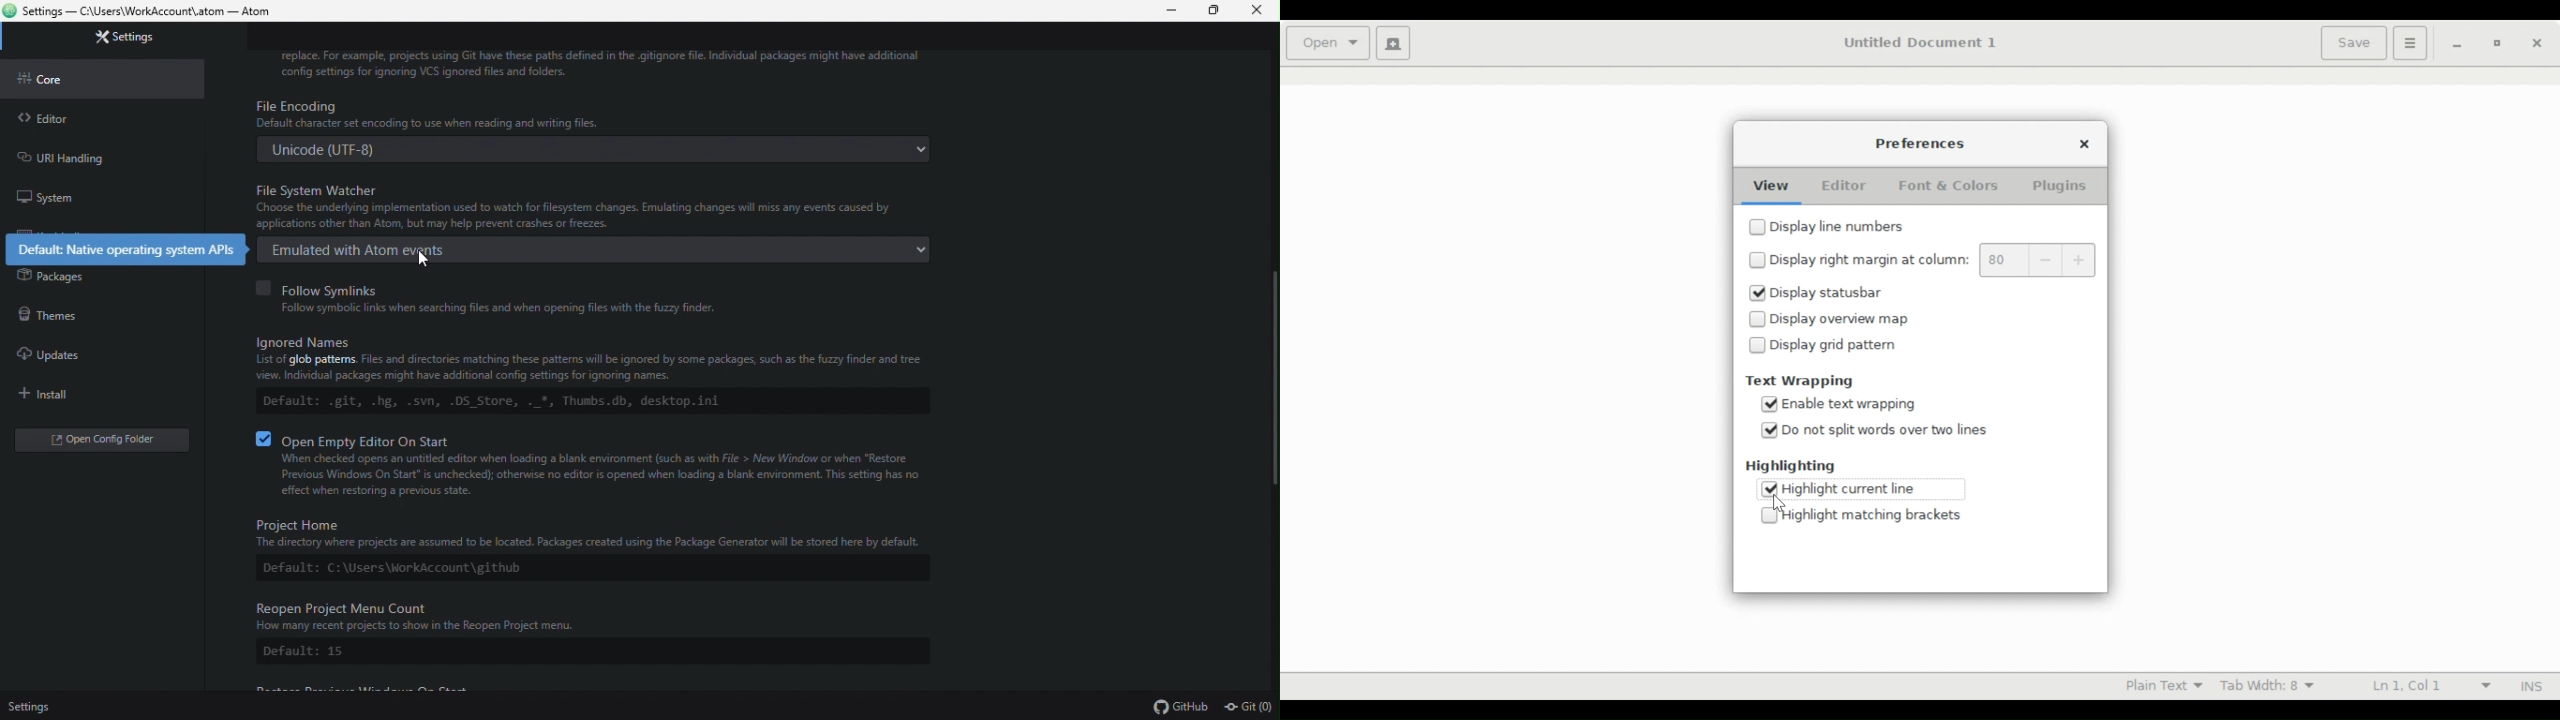 The height and width of the screenshot is (728, 2576). What do you see at coordinates (1757, 345) in the screenshot?
I see `checkbox` at bounding box center [1757, 345].